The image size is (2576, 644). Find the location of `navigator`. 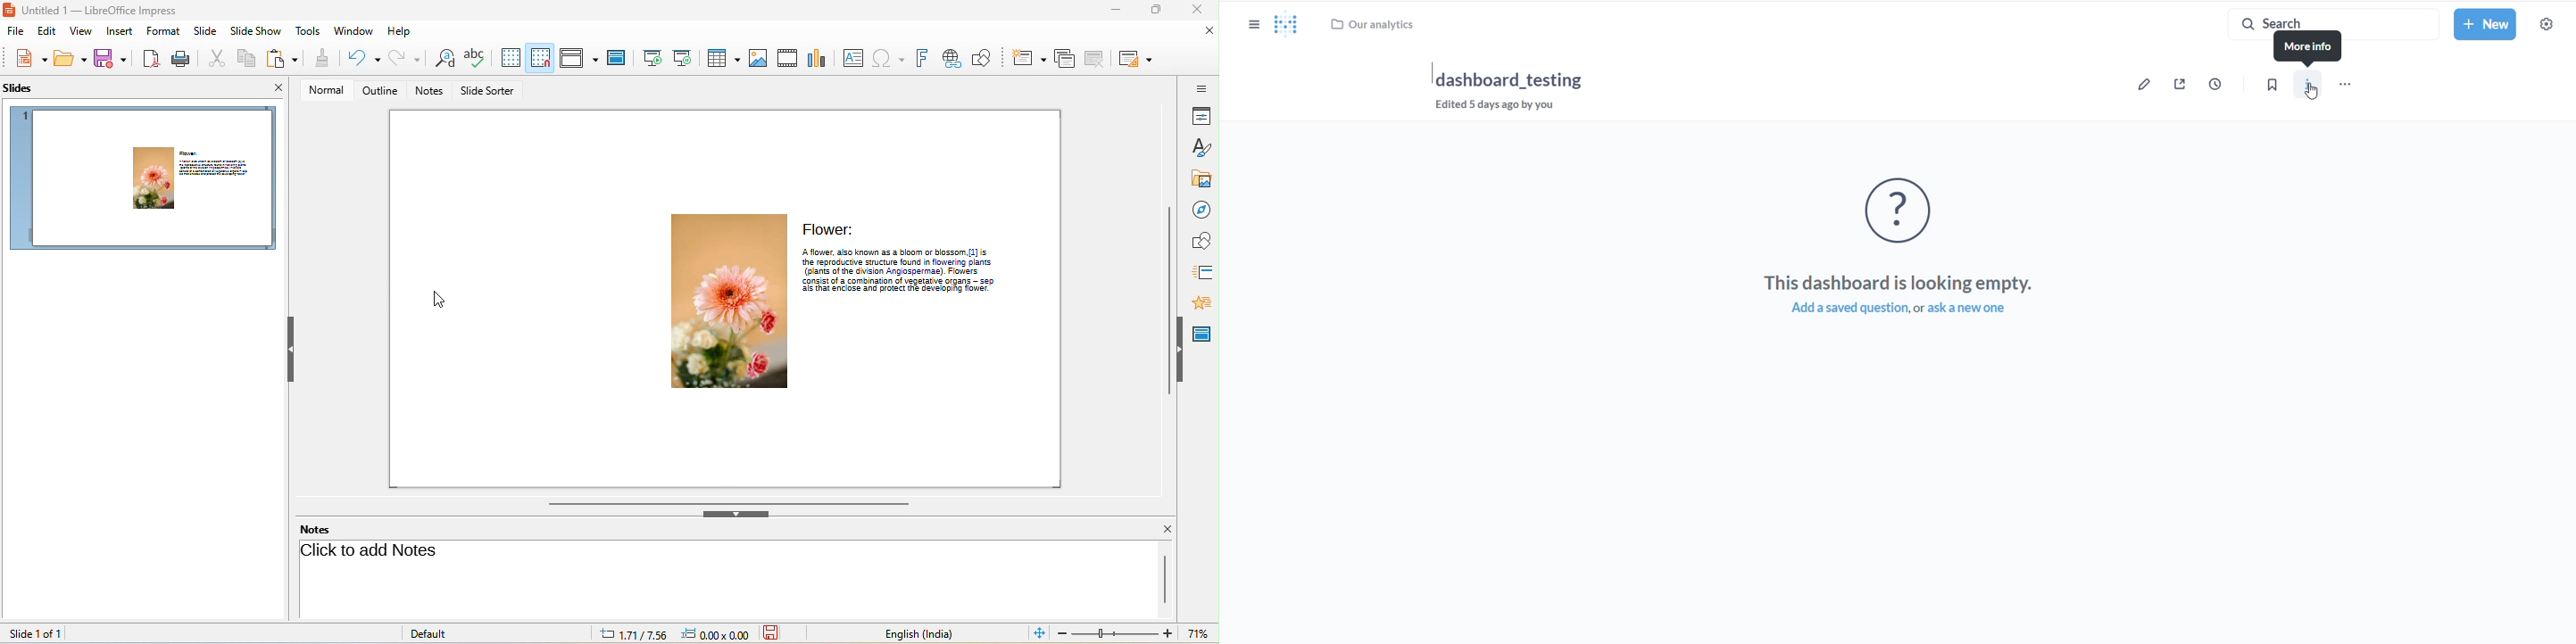

navigator is located at coordinates (1203, 207).